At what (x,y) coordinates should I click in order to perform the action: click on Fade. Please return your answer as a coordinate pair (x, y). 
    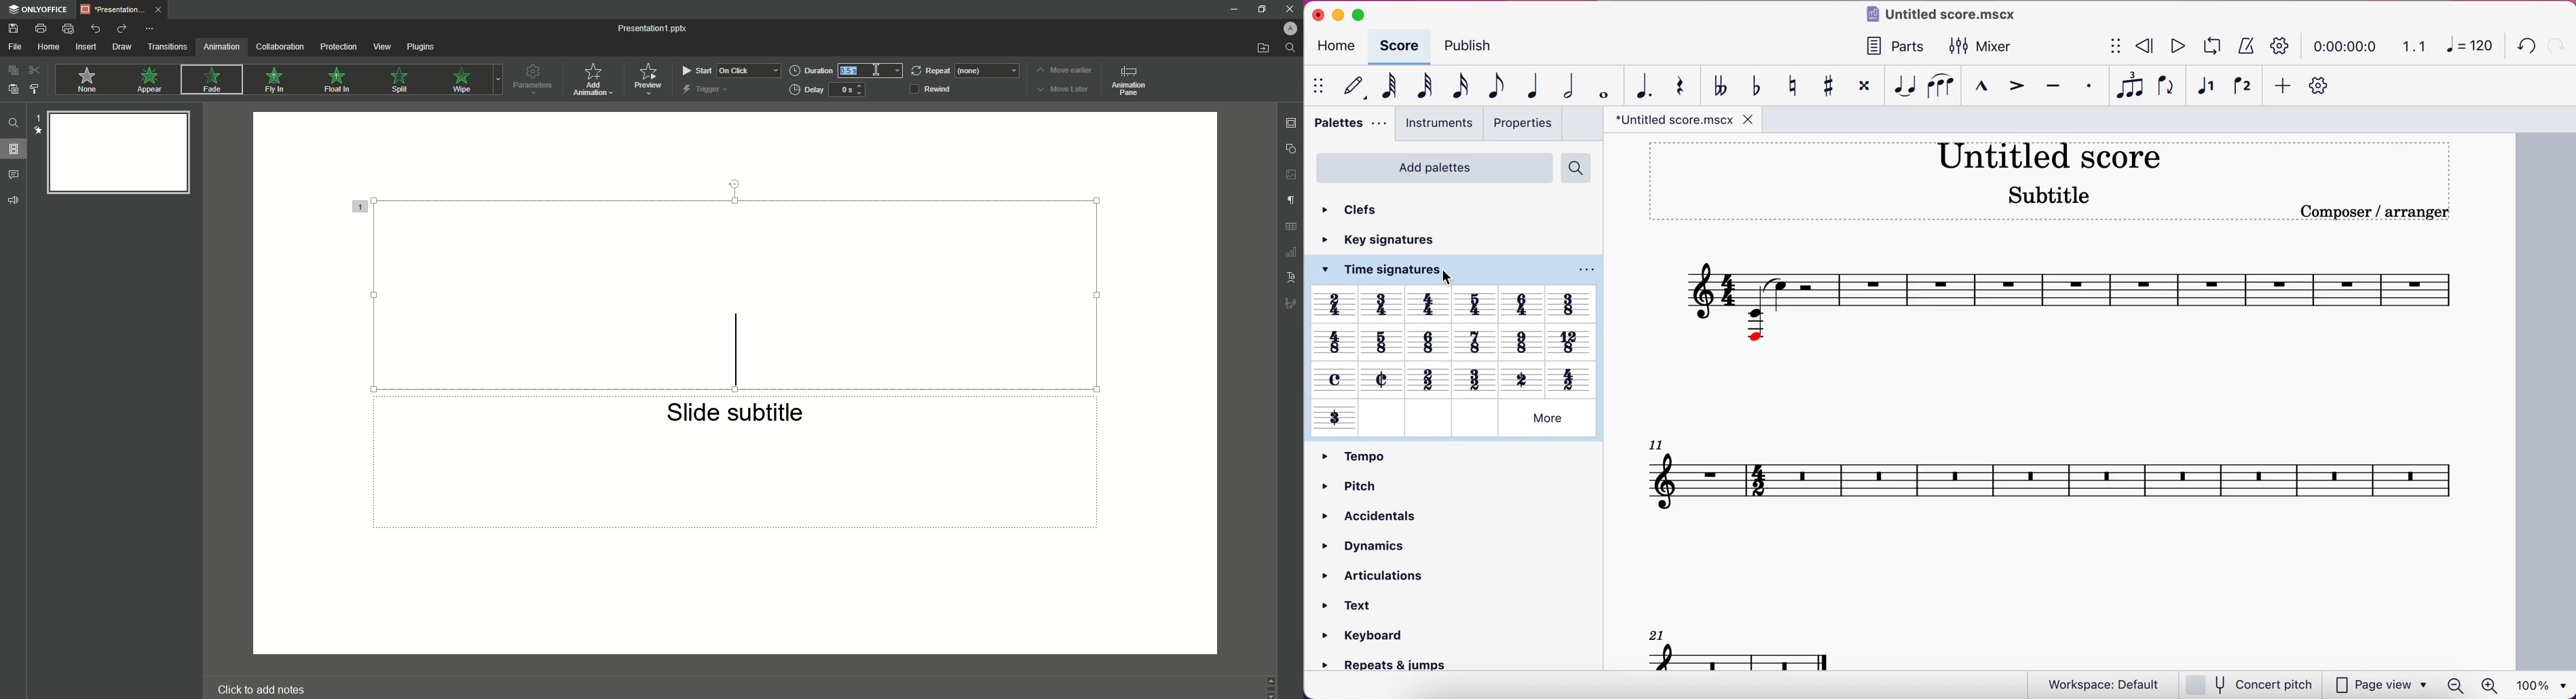
    Looking at the image, I should click on (210, 81).